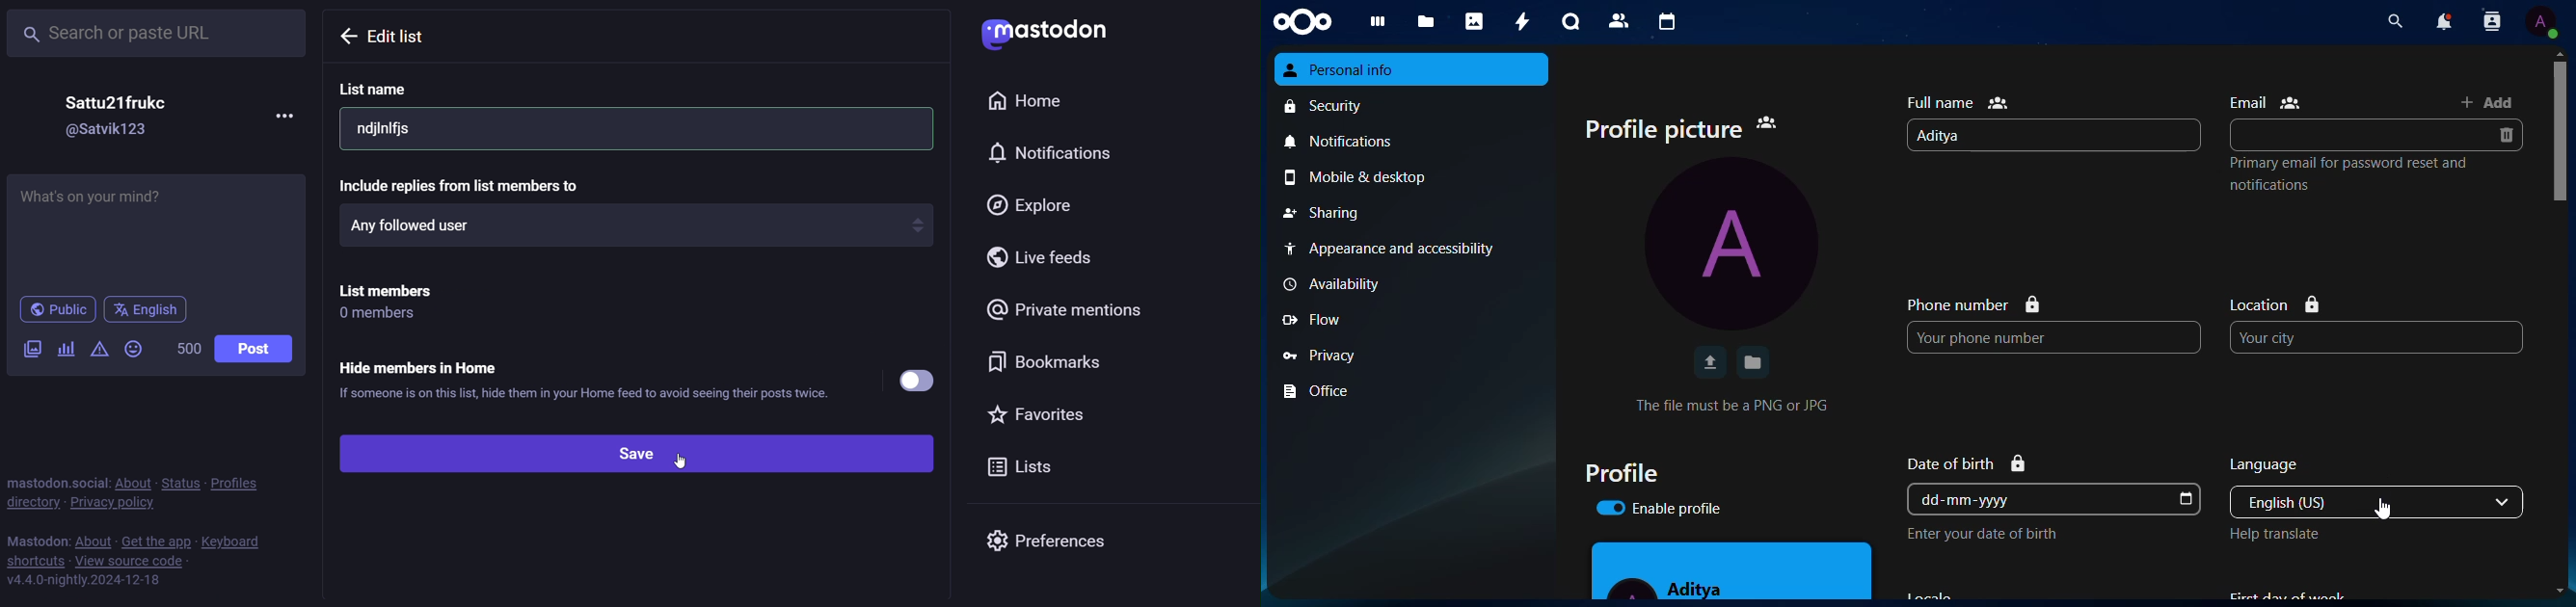 This screenshot has width=2576, height=616. What do you see at coordinates (2341, 135) in the screenshot?
I see `email` at bounding box center [2341, 135].